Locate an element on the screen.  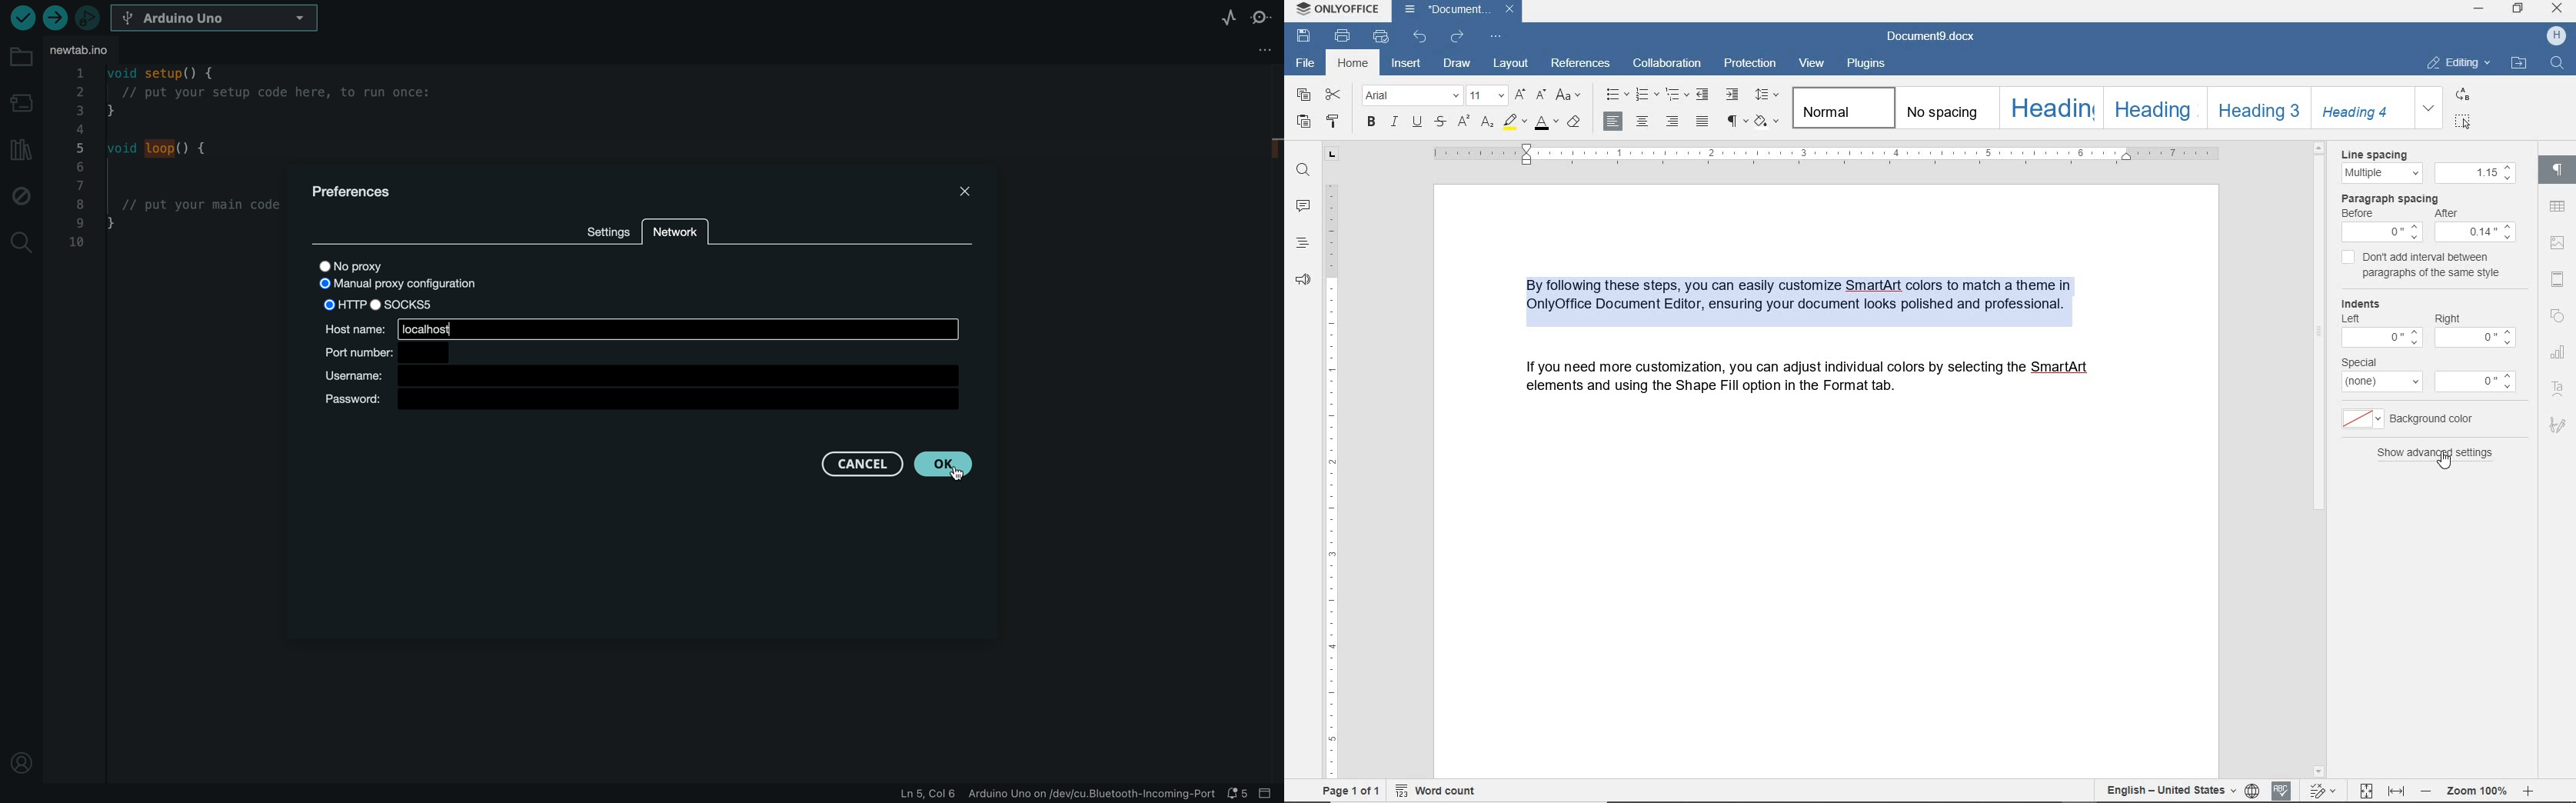
replace is located at coordinates (2461, 96).